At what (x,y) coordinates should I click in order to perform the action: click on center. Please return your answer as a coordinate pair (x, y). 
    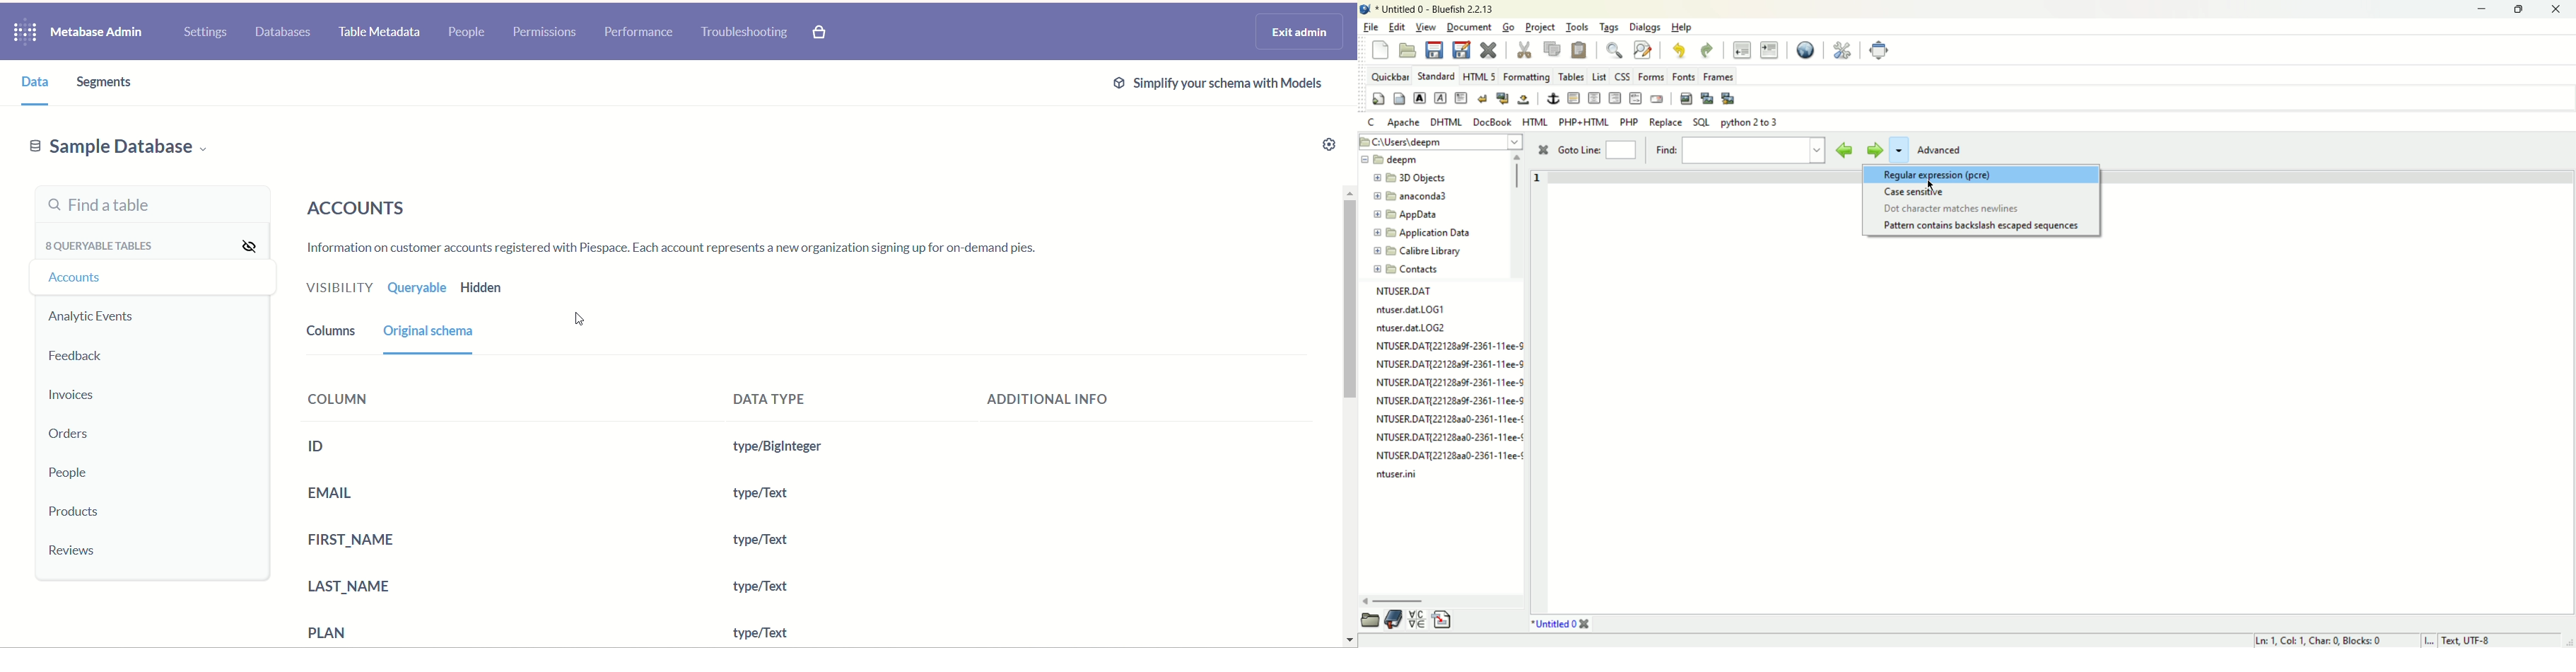
    Looking at the image, I should click on (1595, 98).